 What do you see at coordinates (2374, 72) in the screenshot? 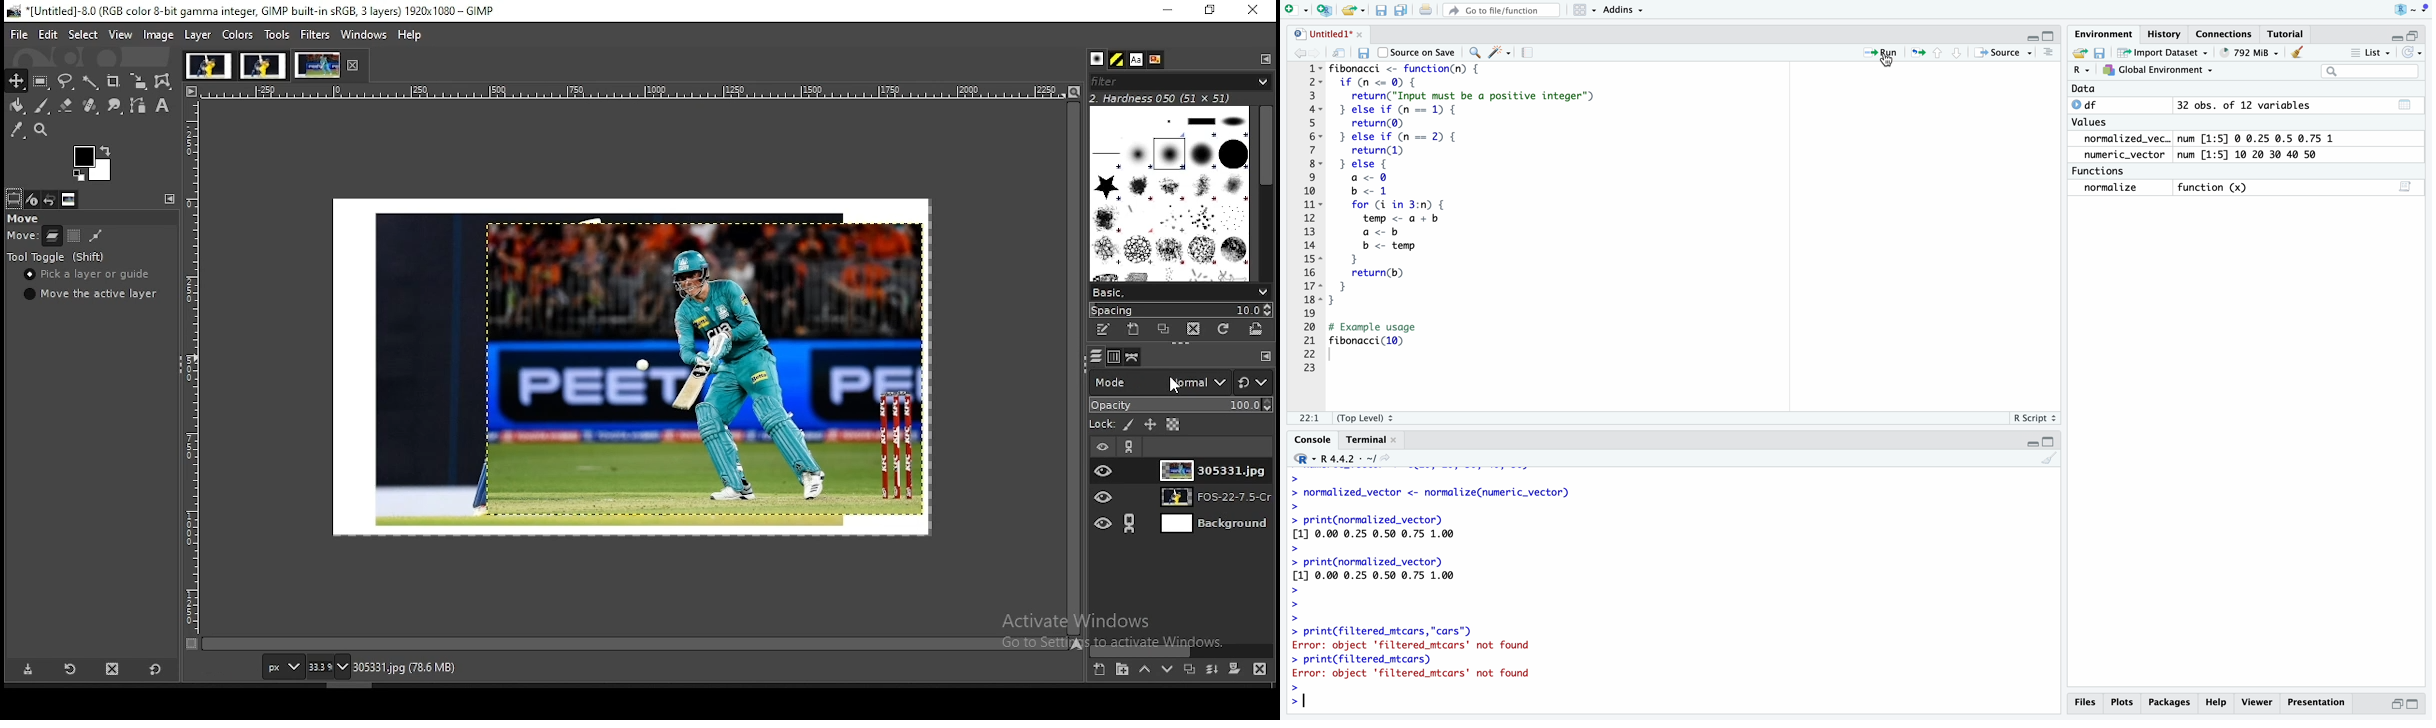
I see `search field` at bounding box center [2374, 72].